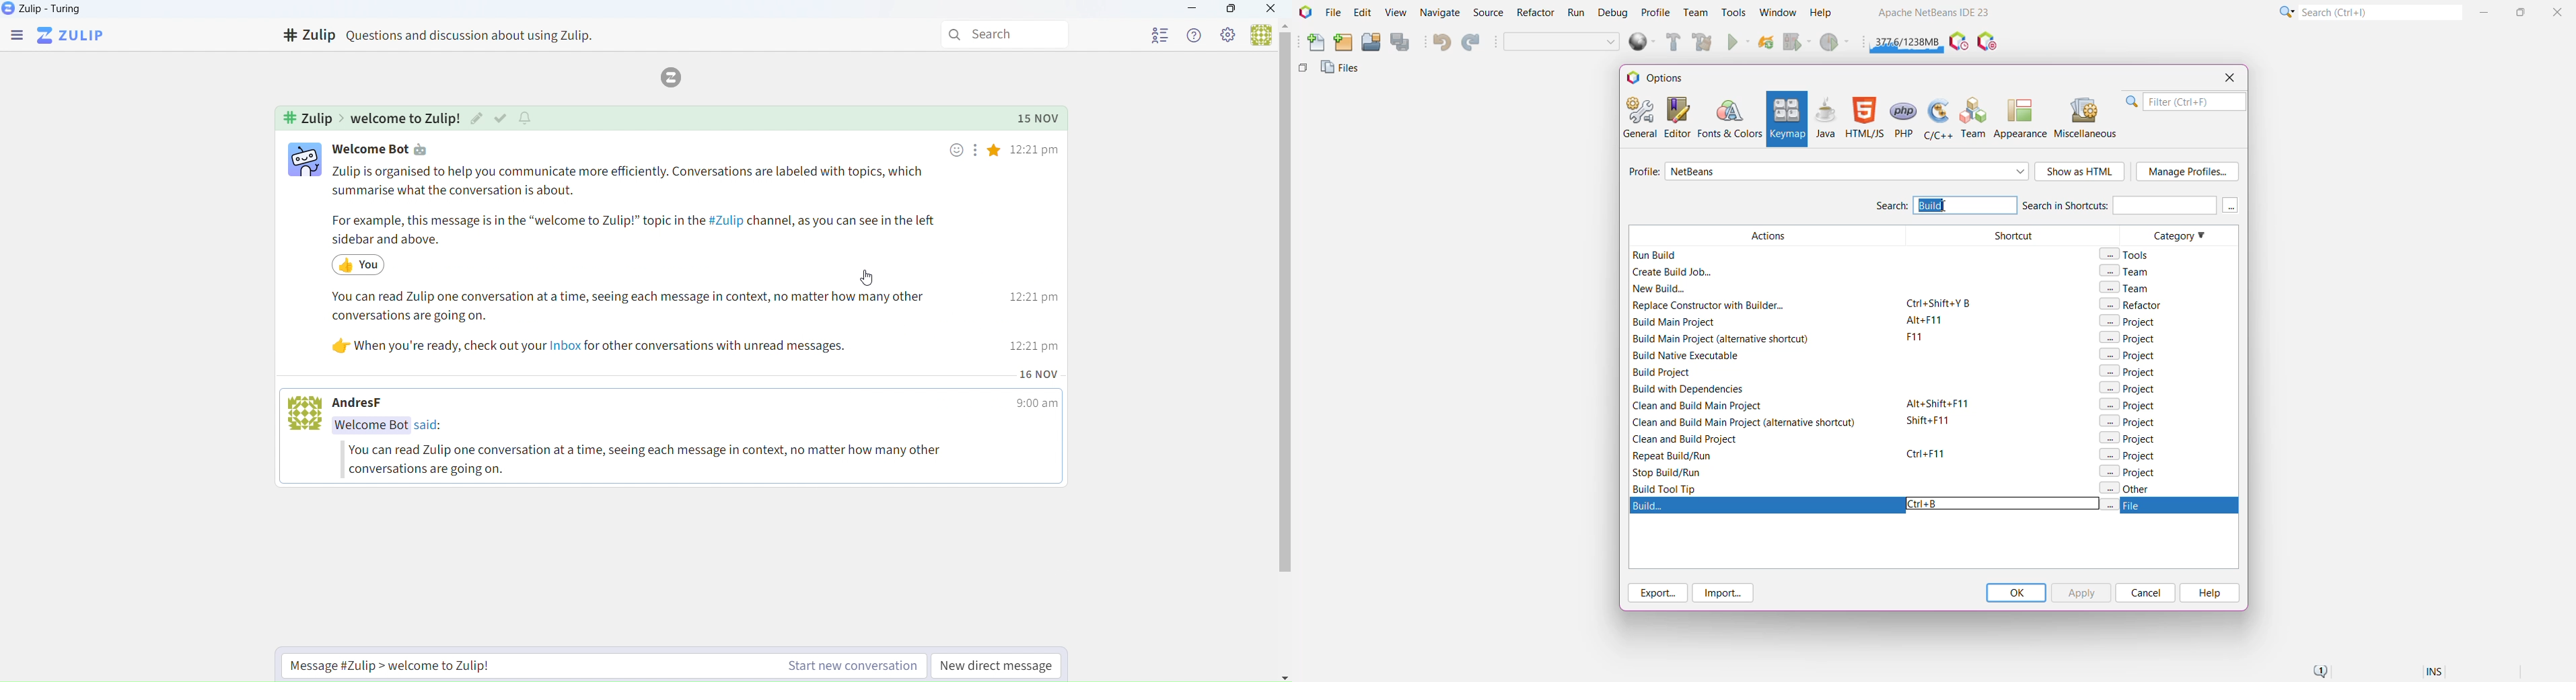 The width and height of the screenshot is (2576, 700). I want to click on Box, so click(1232, 11).